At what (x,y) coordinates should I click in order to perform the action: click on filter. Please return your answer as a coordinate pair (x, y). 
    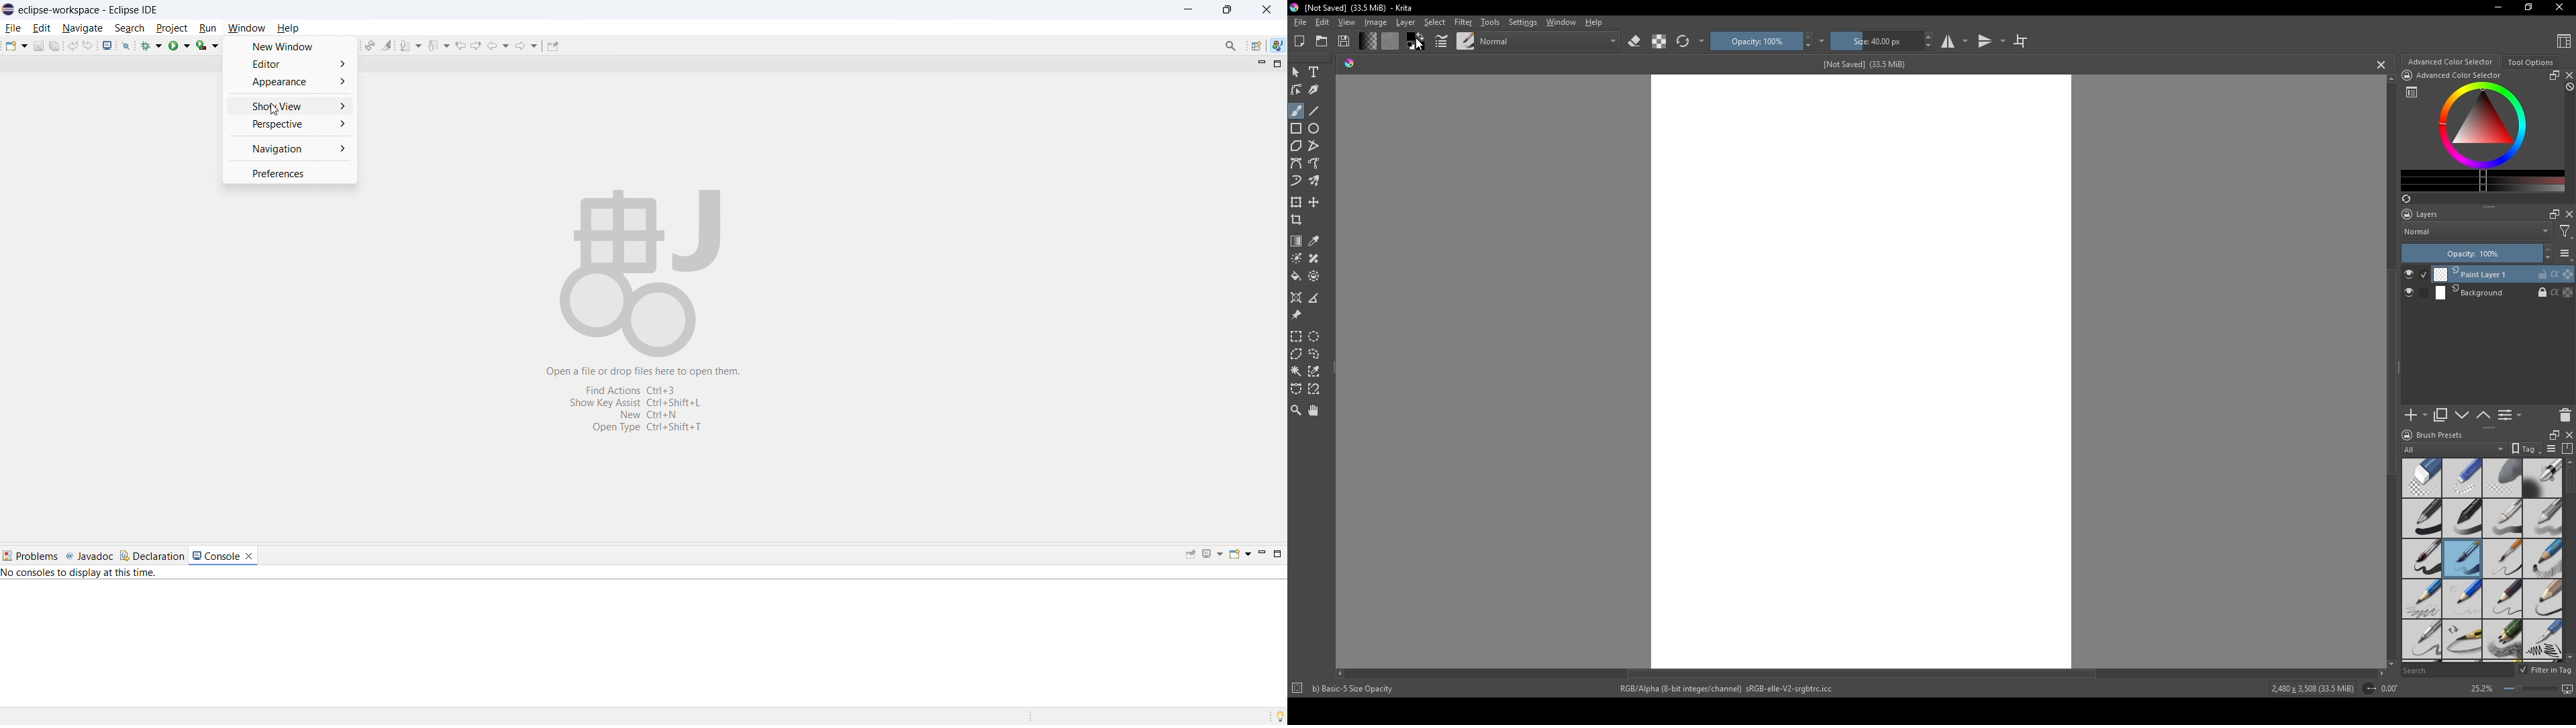
    Looking at the image, I should click on (2565, 232).